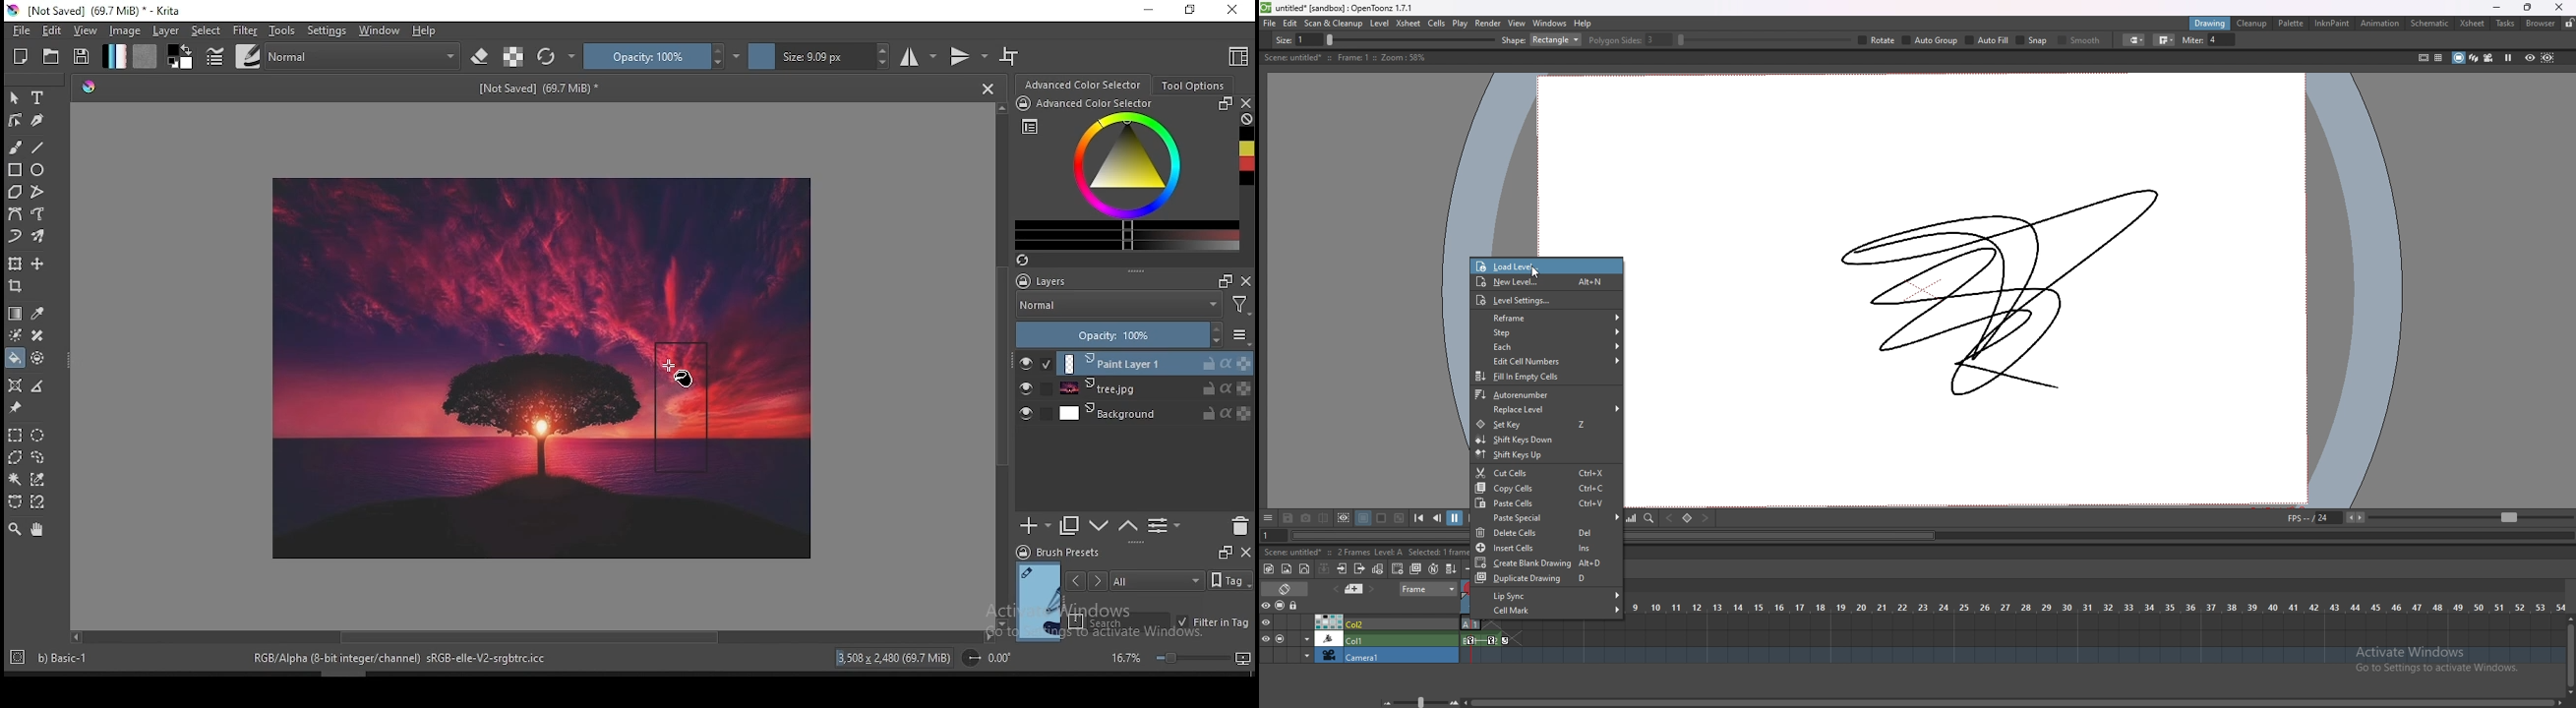  Describe the element at coordinates (2292, 23) in the screenshot. I see `palette` at that location.